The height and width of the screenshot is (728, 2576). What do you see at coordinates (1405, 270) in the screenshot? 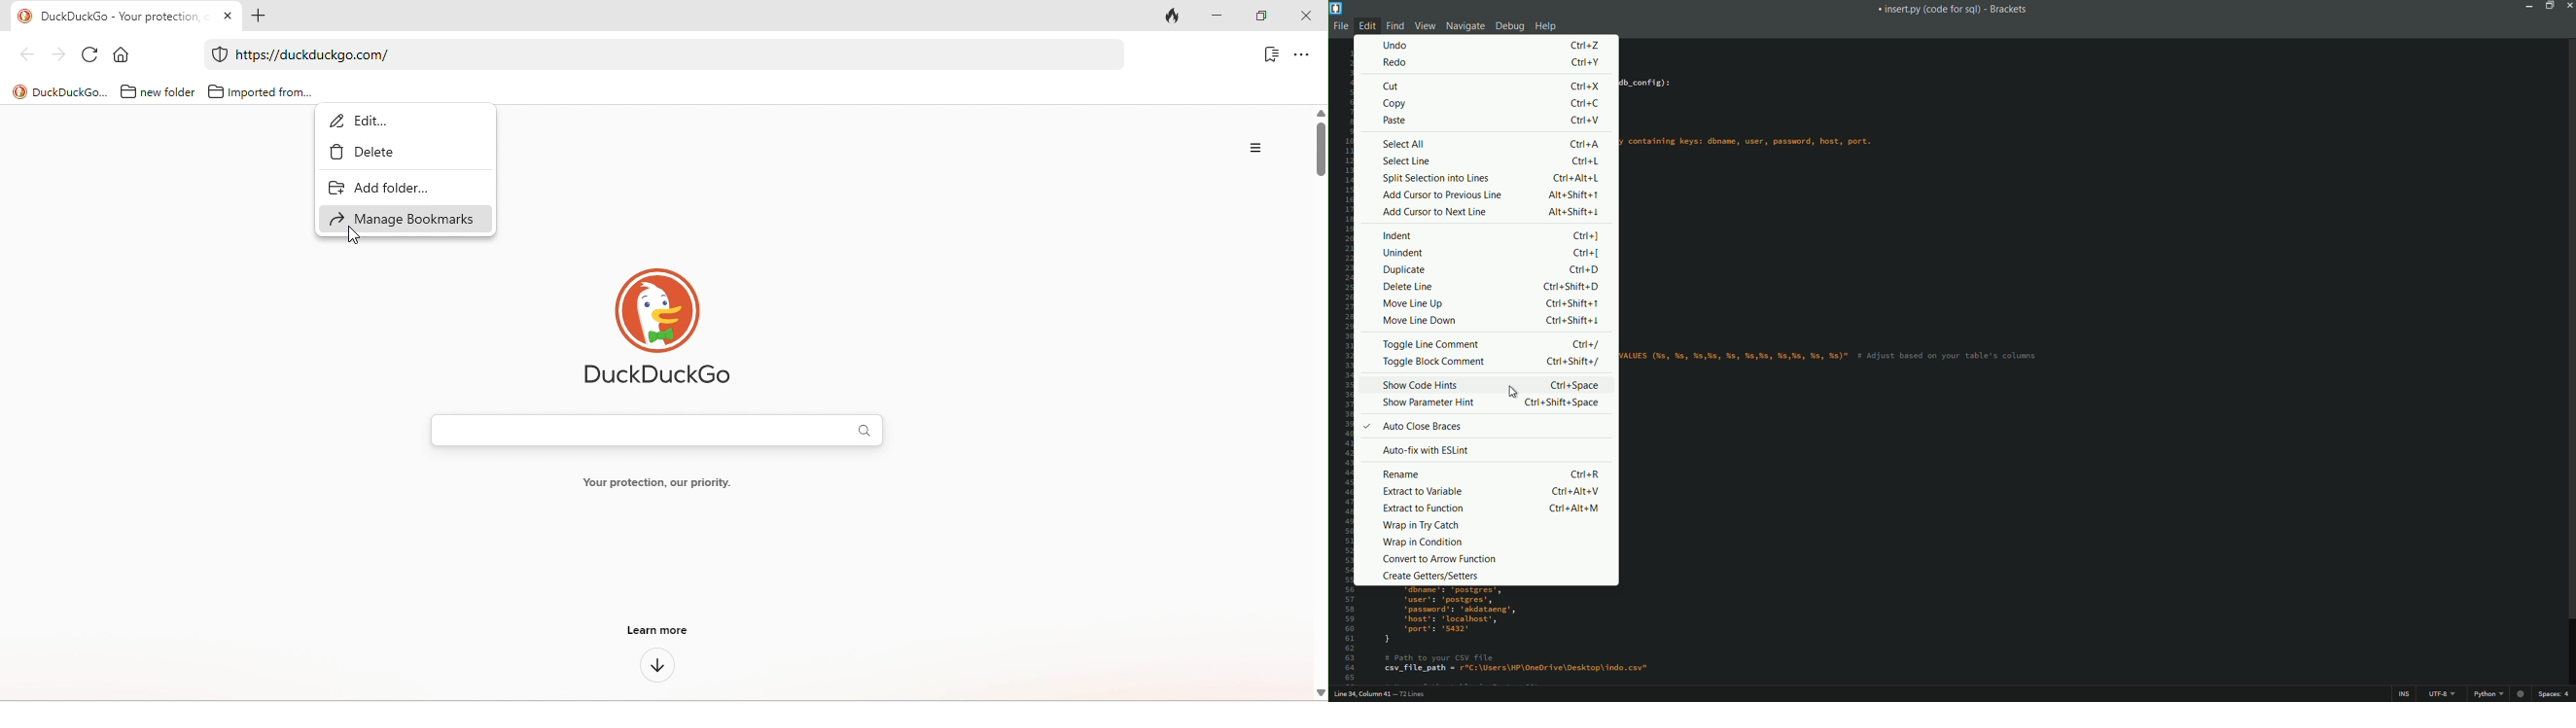
I see `duplicate` at bounding box center [1405, 270].